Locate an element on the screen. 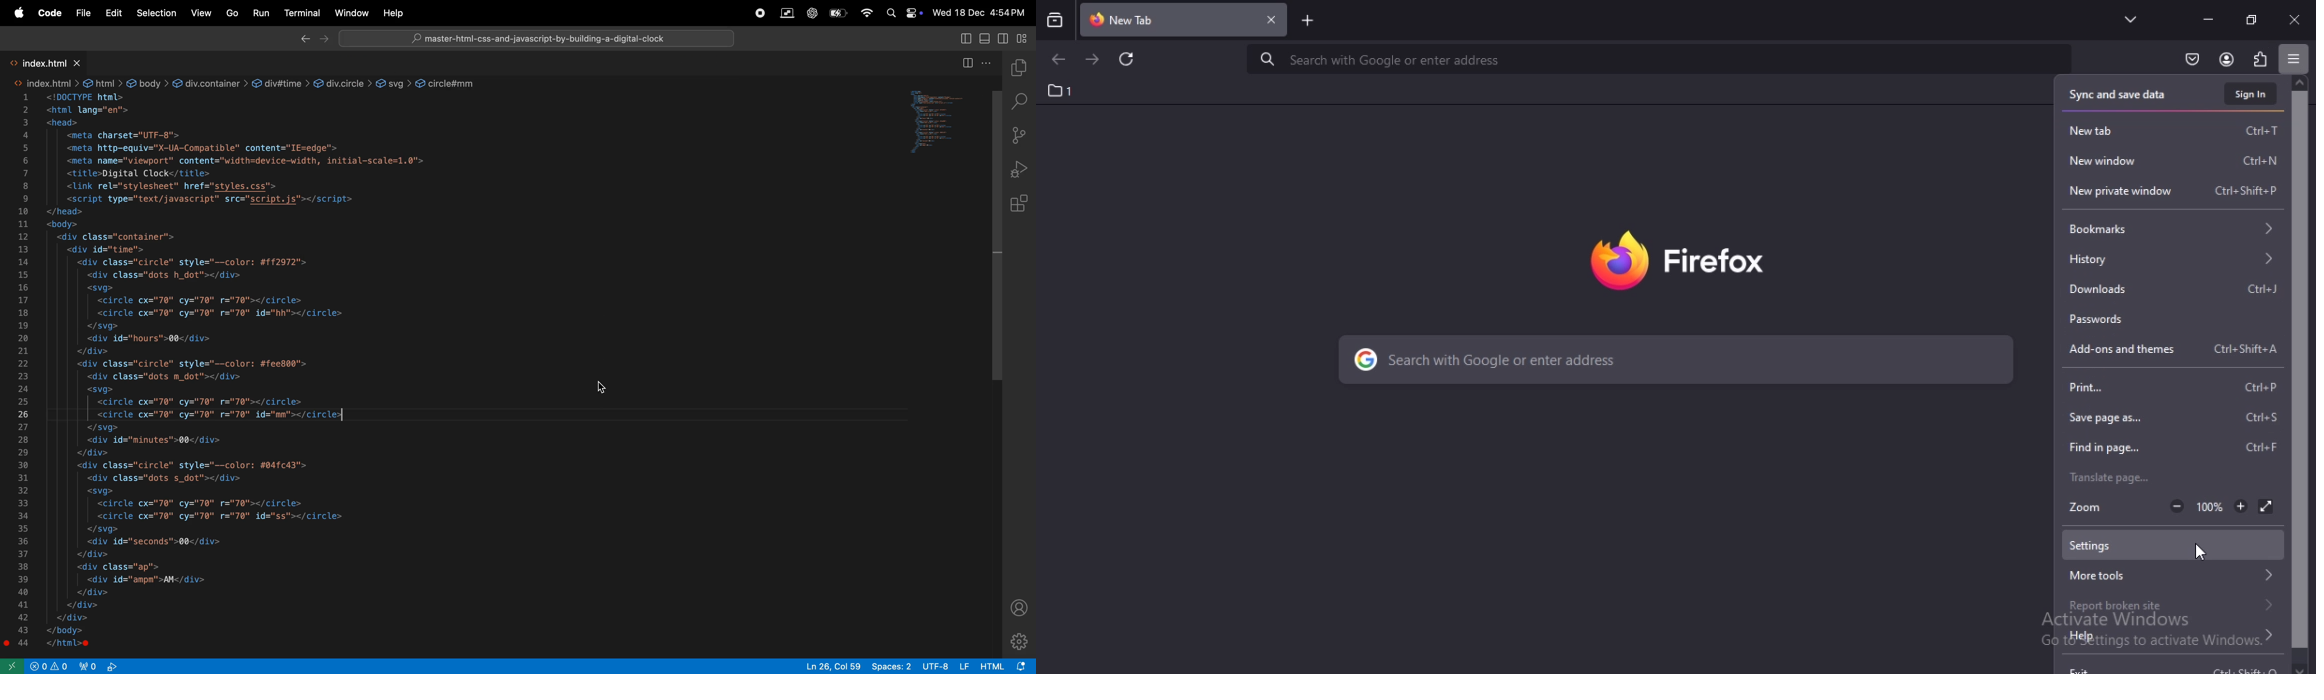  list all tabs is located at coordinates (2131, 18).